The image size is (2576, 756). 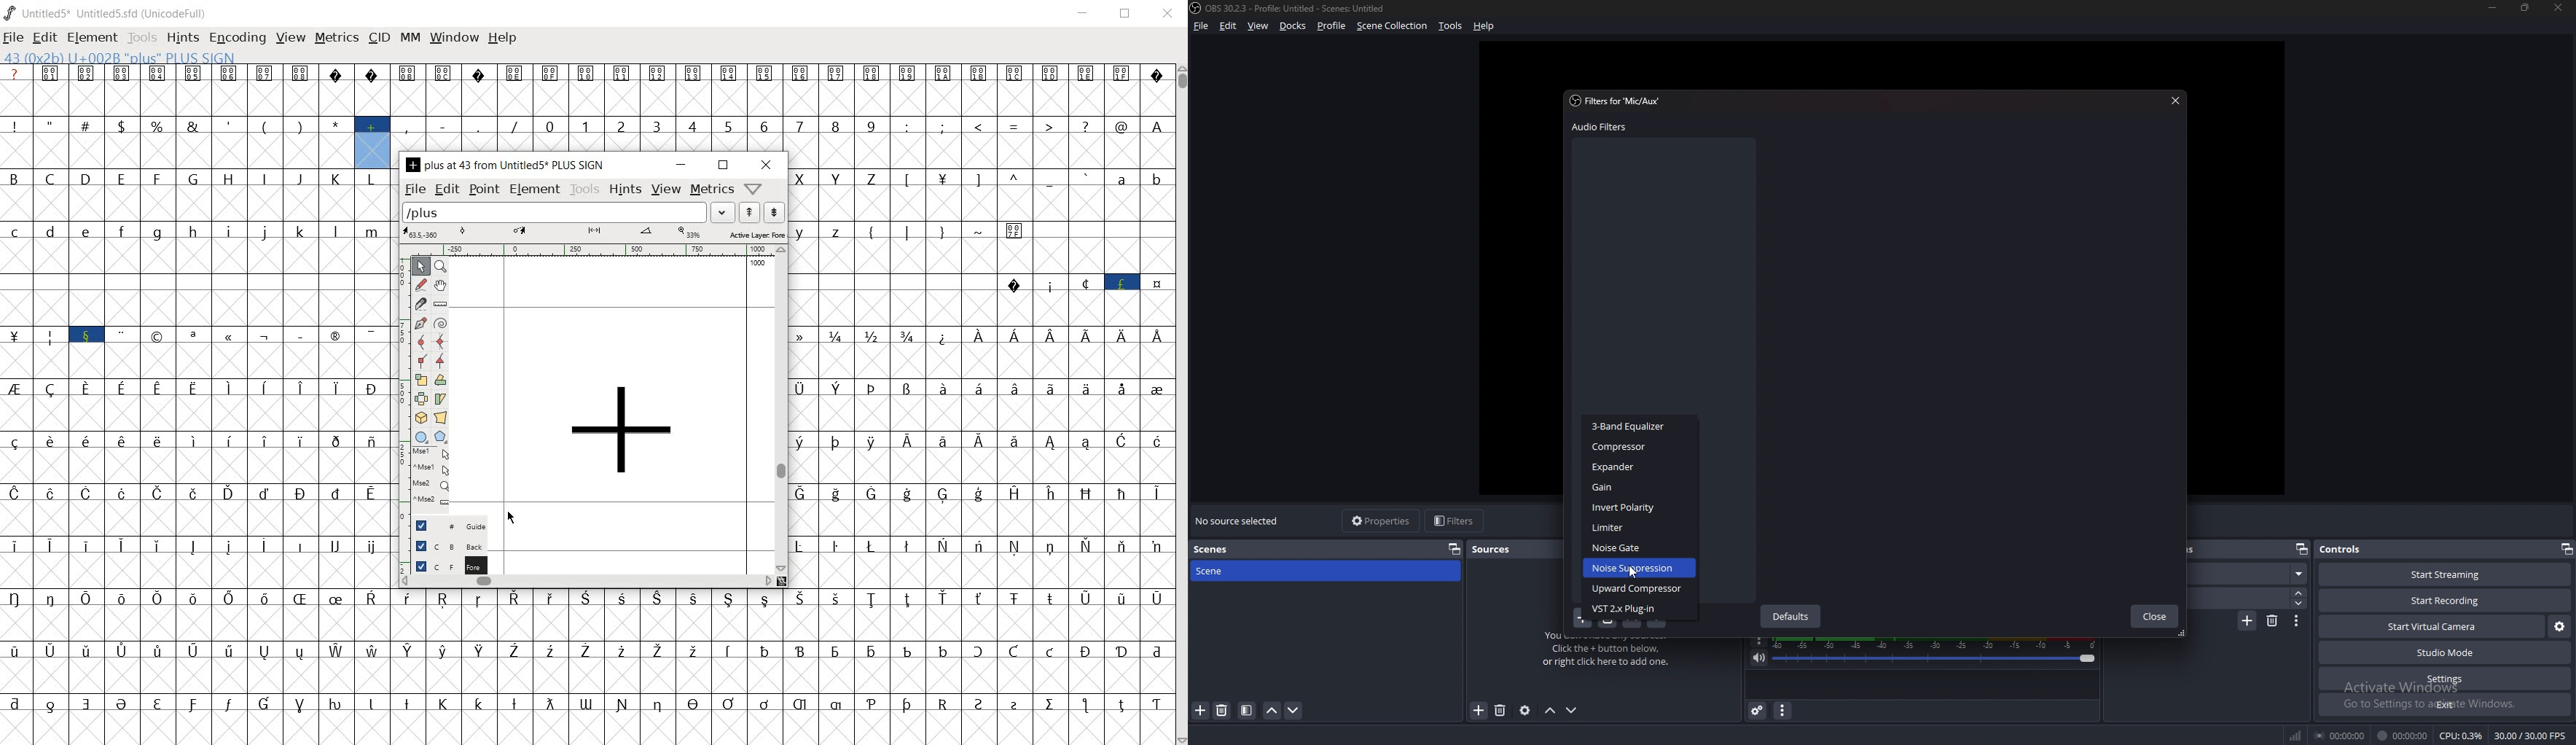 I want to click on restore down, so click(x=1127, y=14).